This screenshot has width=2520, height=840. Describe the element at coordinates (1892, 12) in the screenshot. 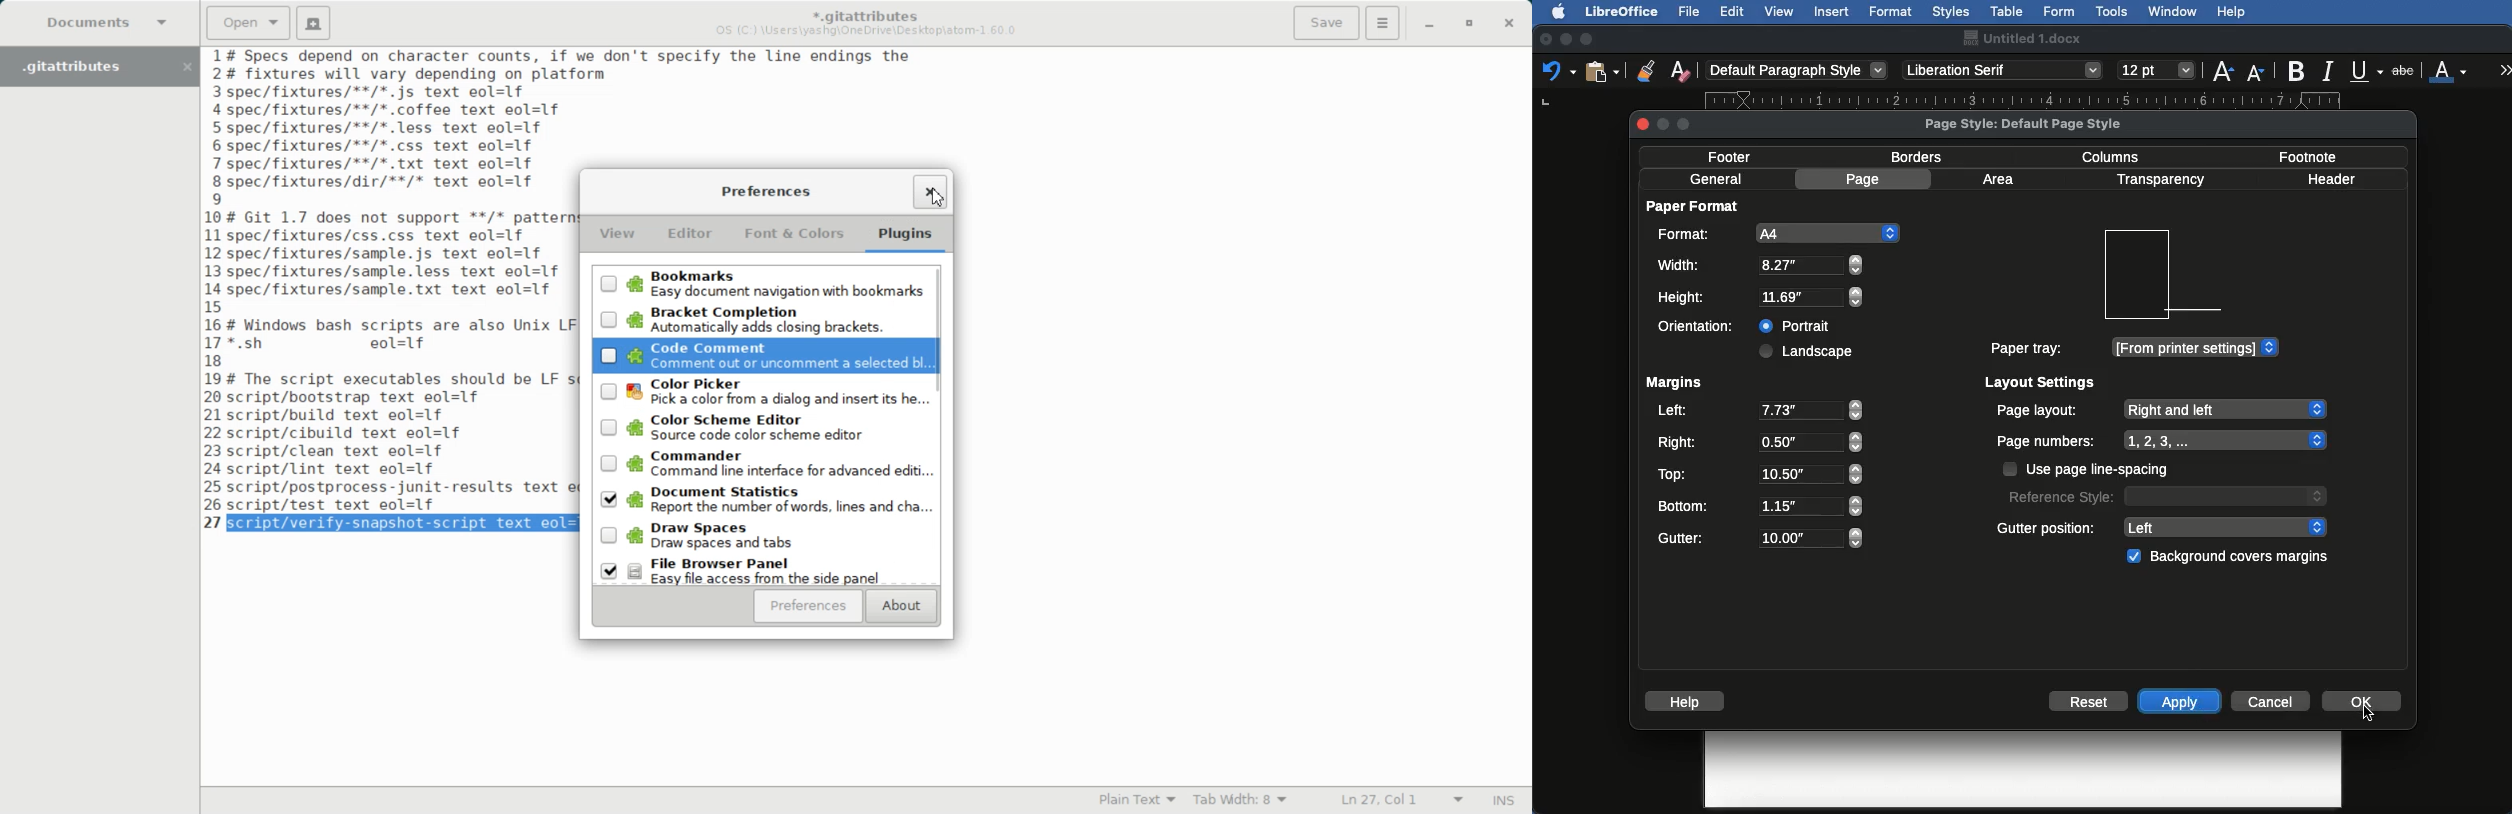

I see `Format` at that location.